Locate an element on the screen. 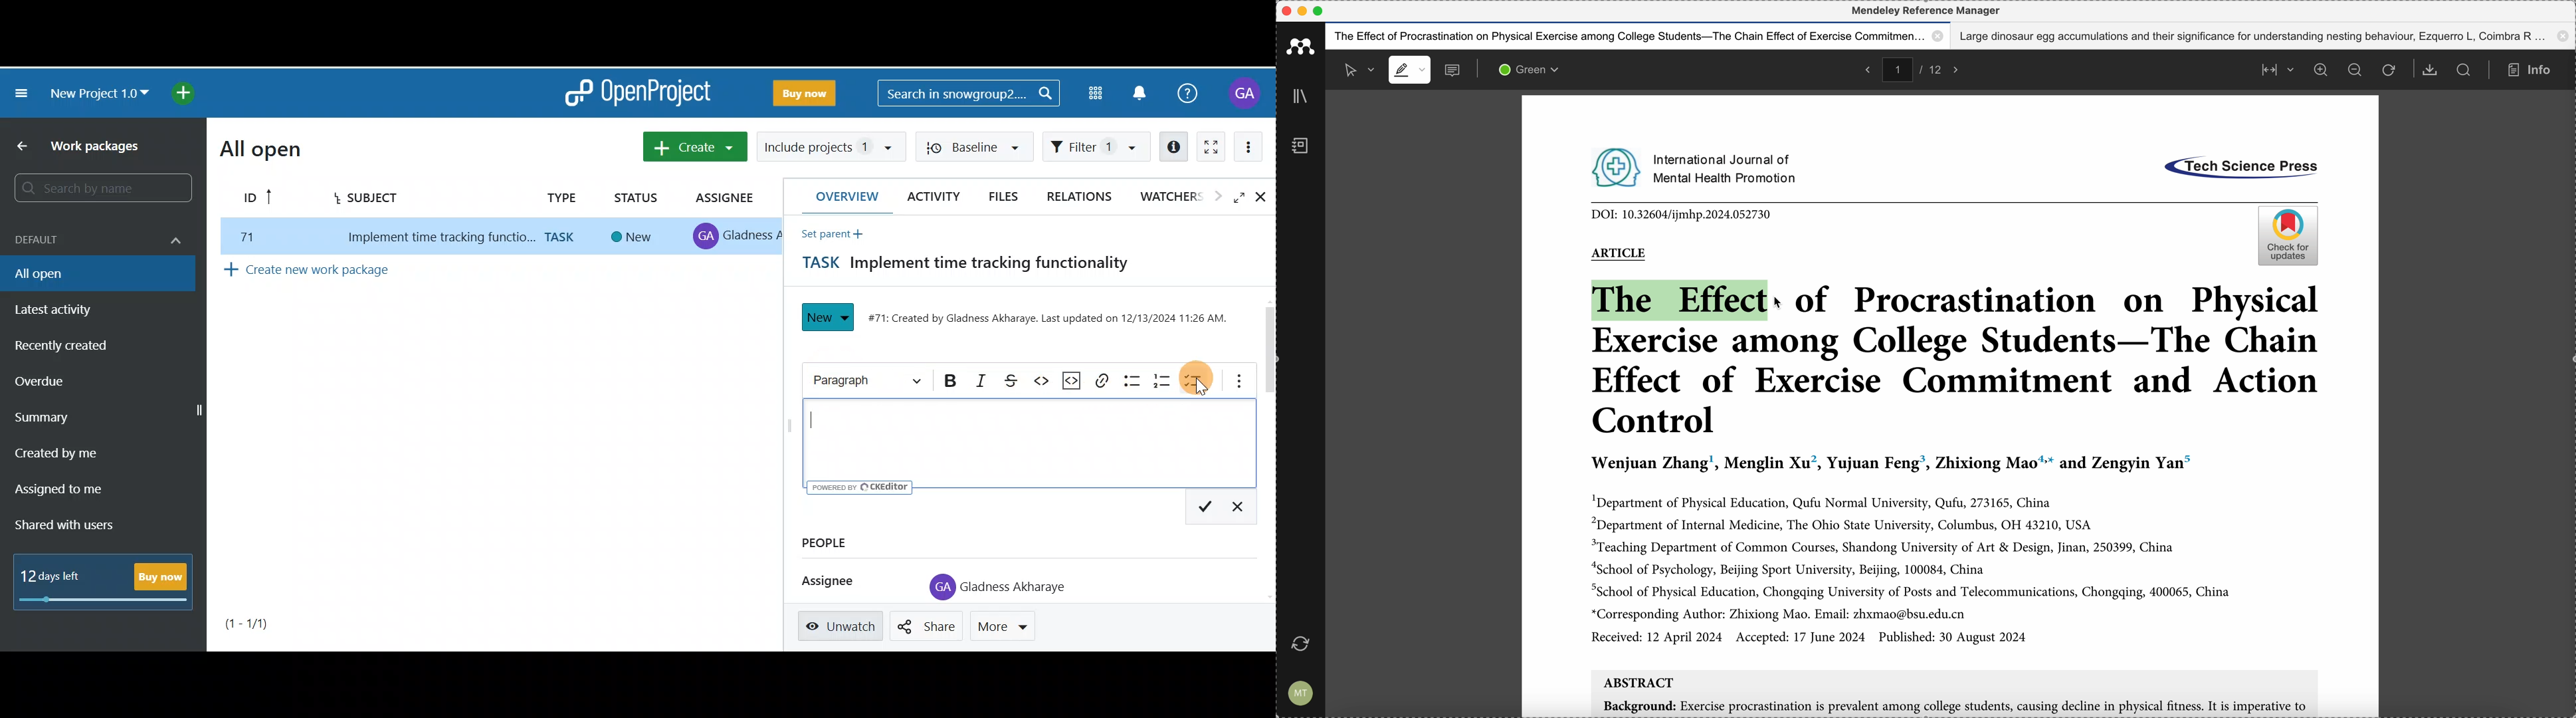 This screenshot has width=2576, height=728. 12 days left is located at coordinates (54, 576).